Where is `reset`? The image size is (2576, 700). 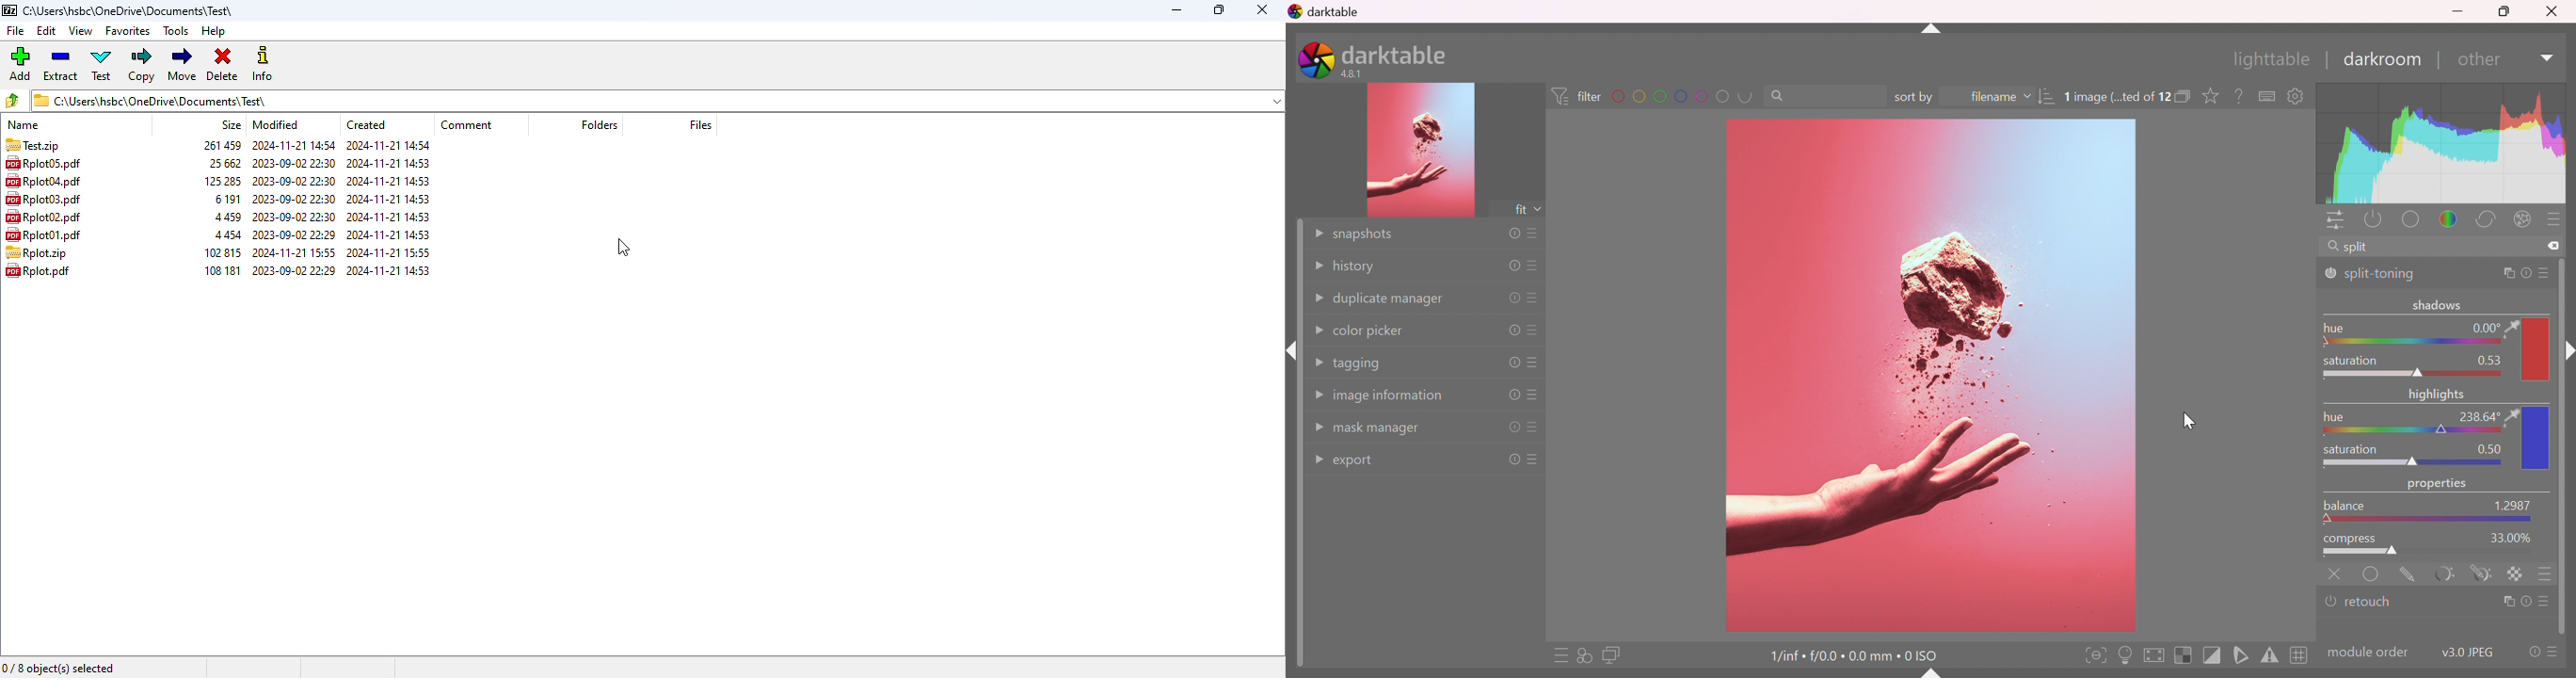 reset is located at coordinates (1514, 396).